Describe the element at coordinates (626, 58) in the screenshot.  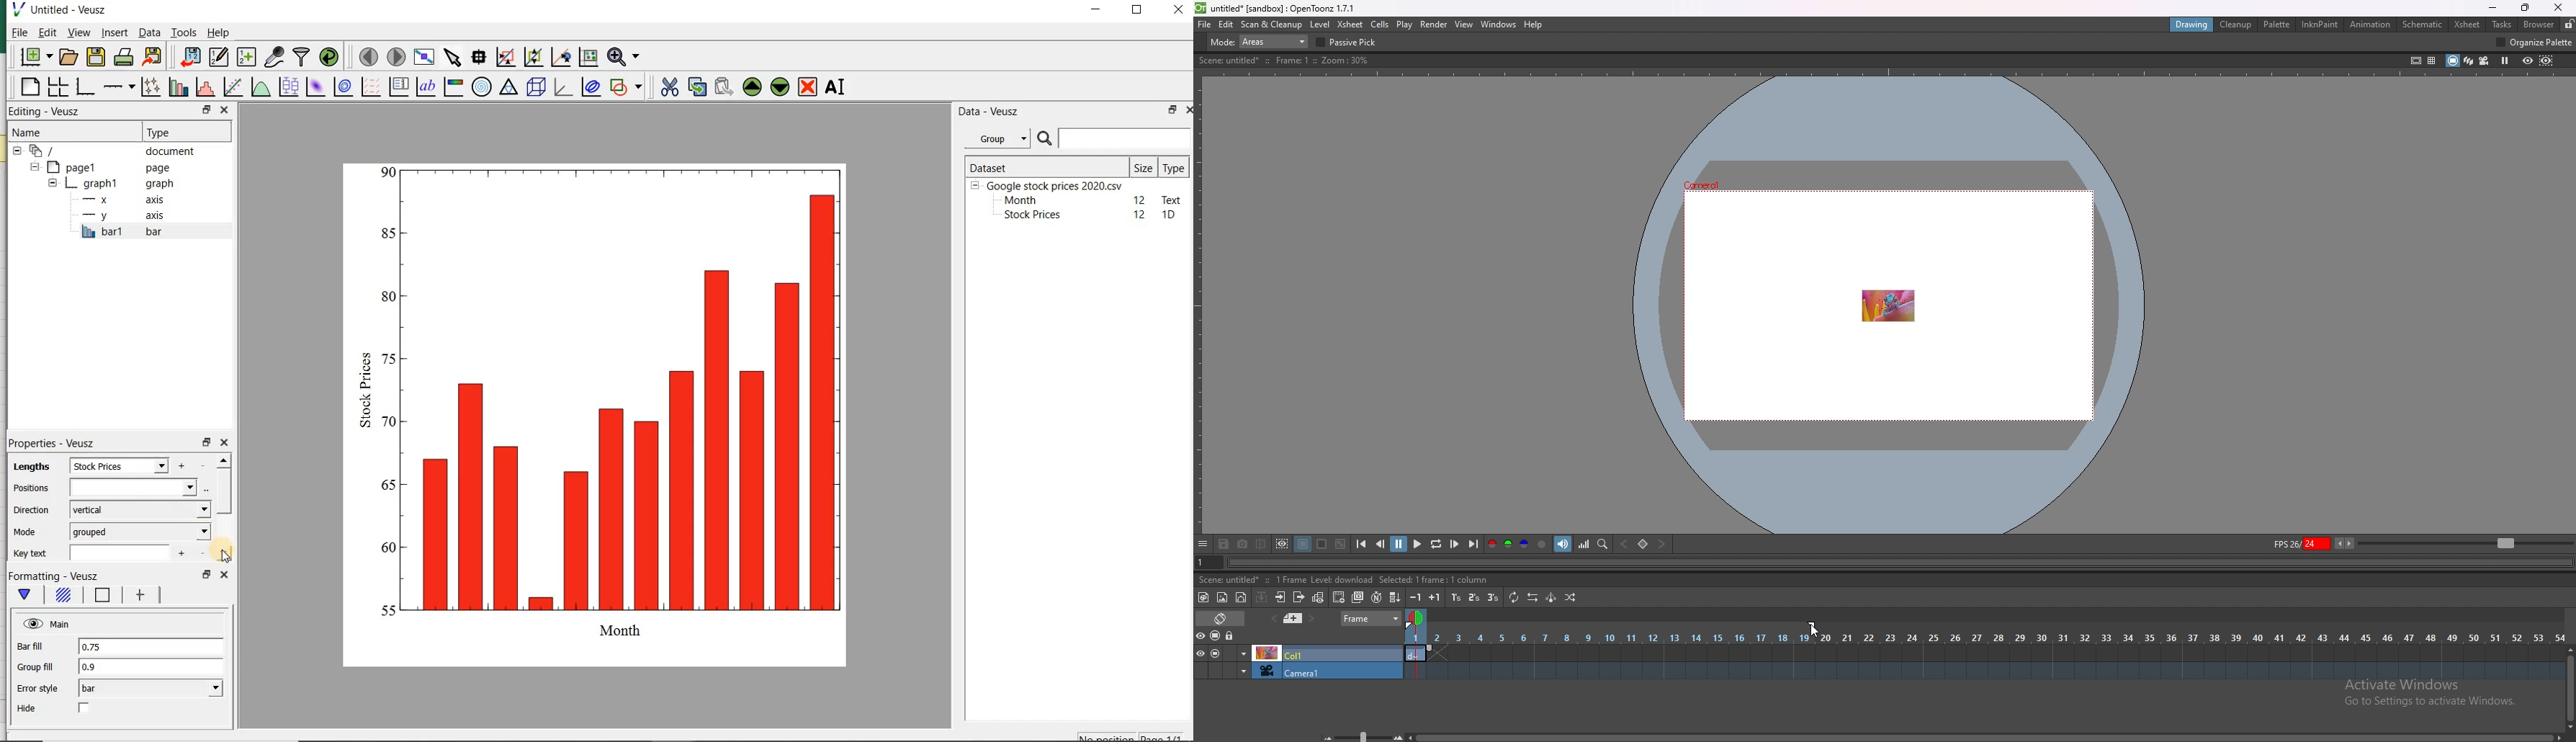
I see `zoom function menus` at that location.